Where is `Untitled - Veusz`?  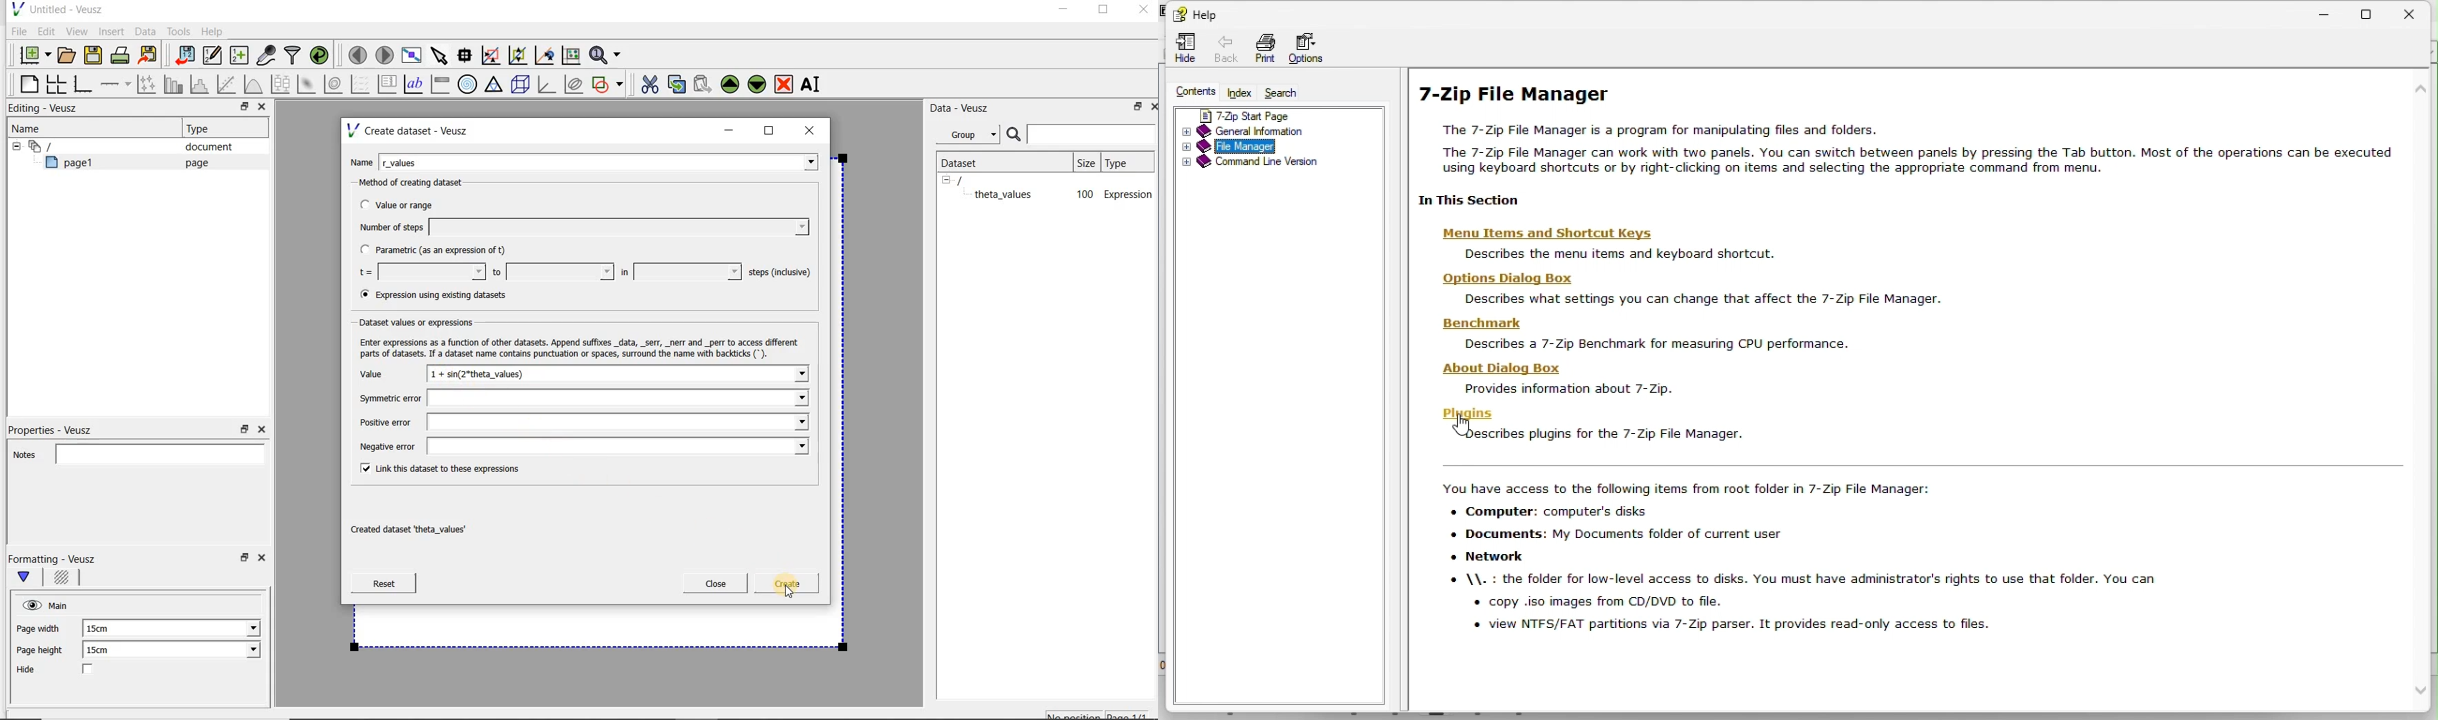
Untitled - Veusz is located at coordinates (56, 8).